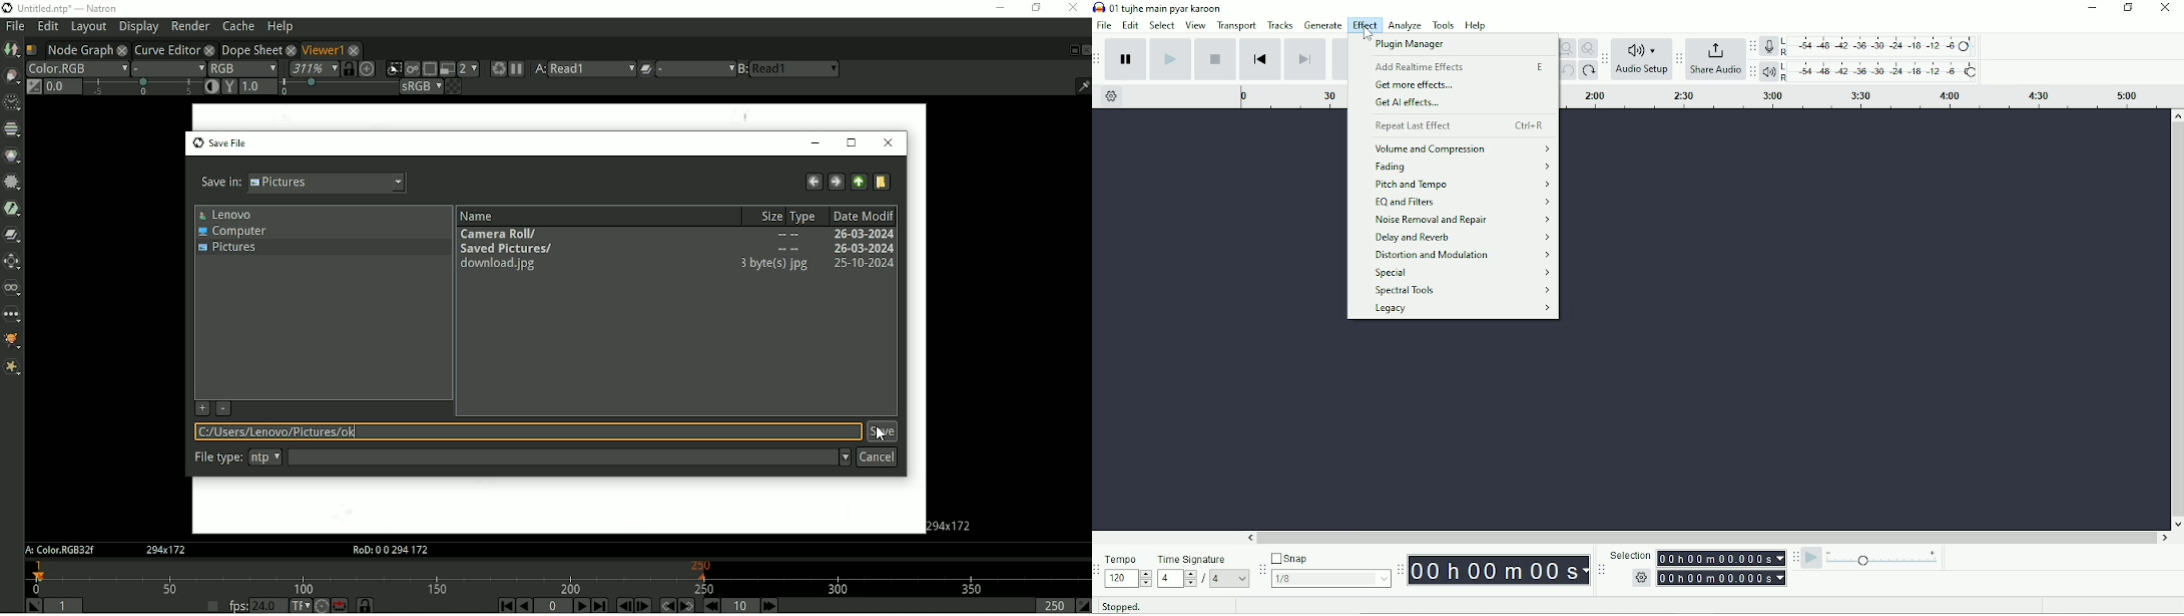  I want to click on Delay and Reverb, so click(1462, 238).